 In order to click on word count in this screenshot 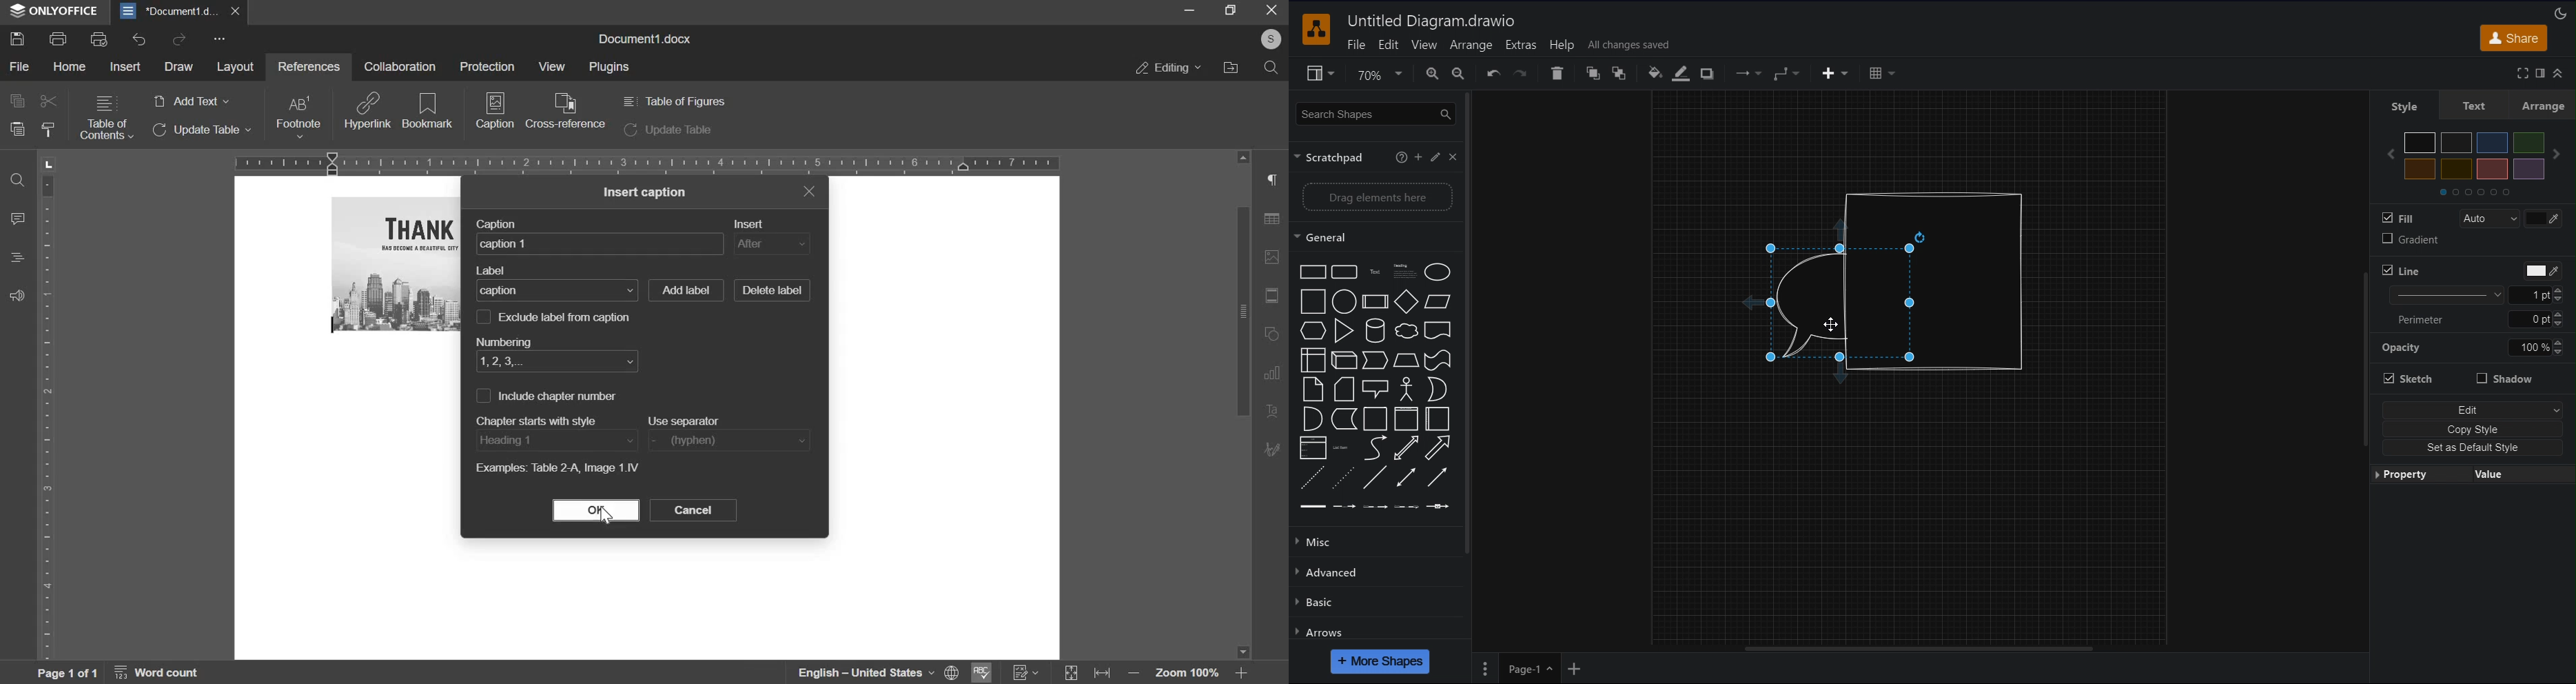, I will do `click(165, 675)`.